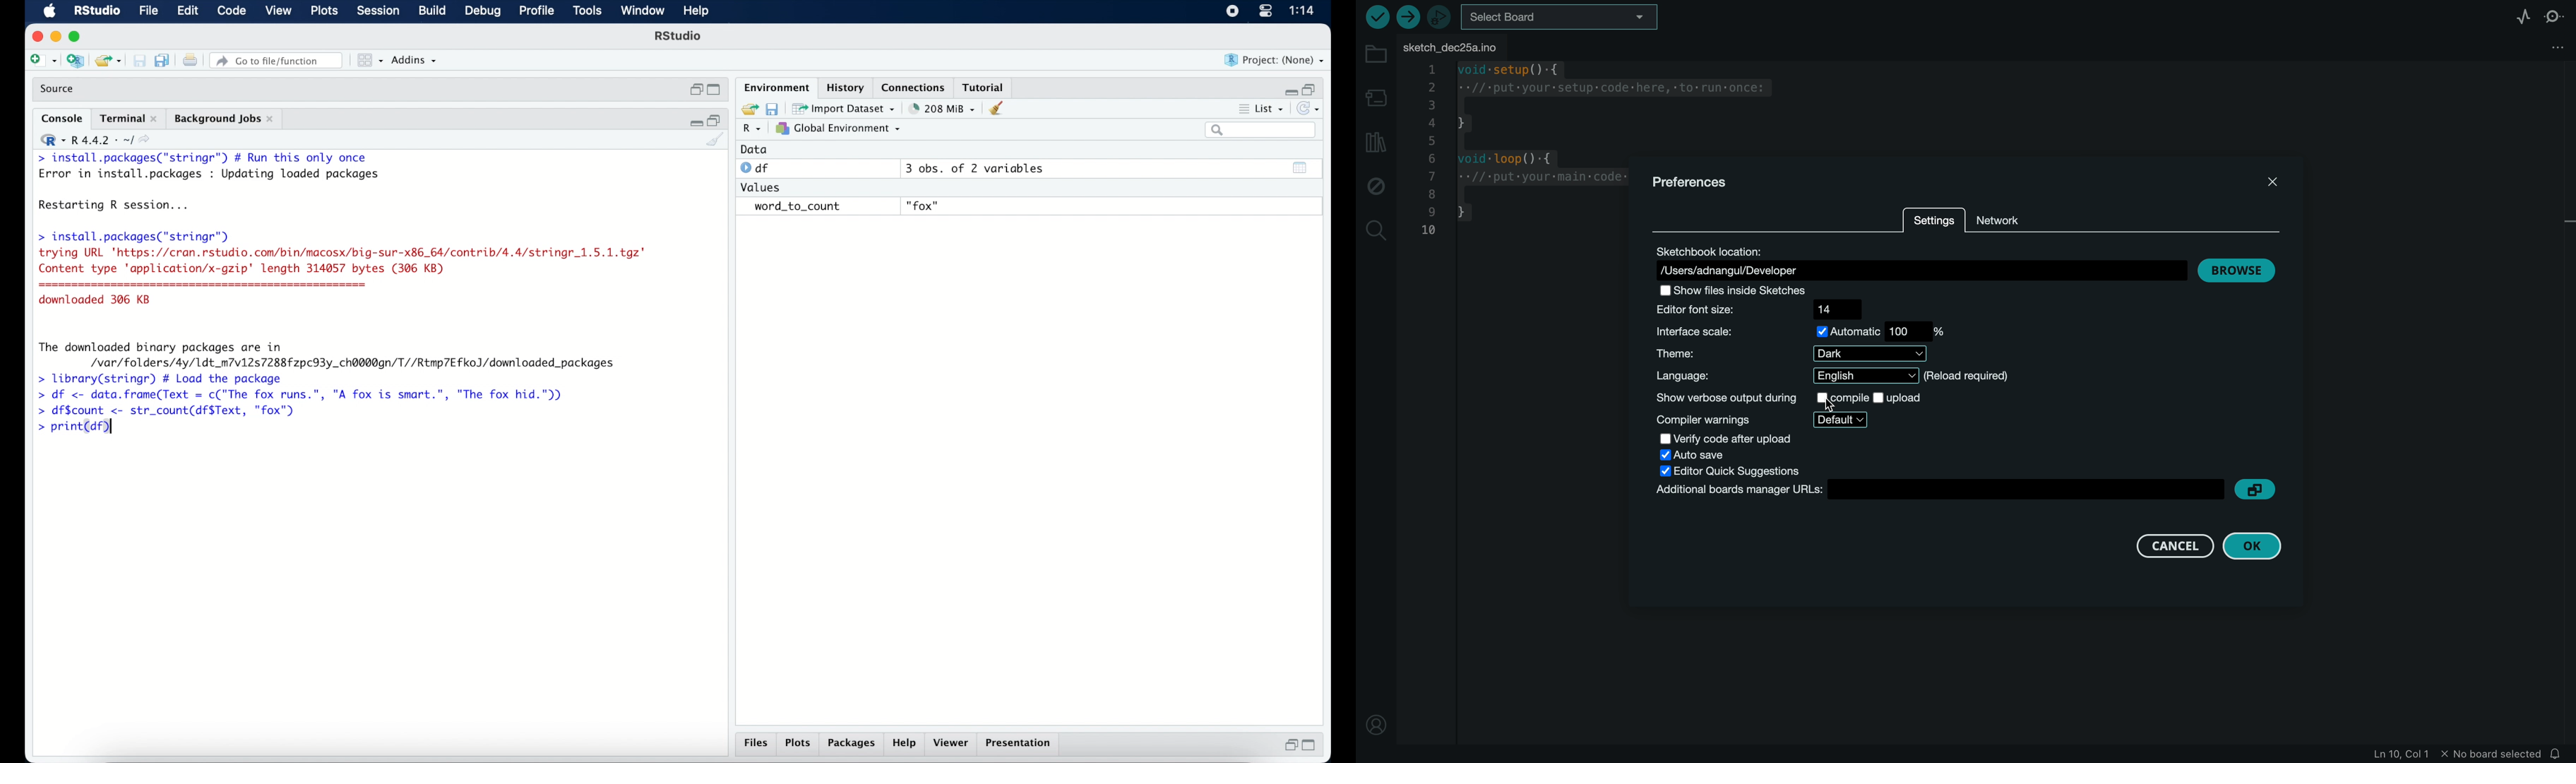 The image size is (2576, 784). I want to click on minimize, so click(1289, 91).